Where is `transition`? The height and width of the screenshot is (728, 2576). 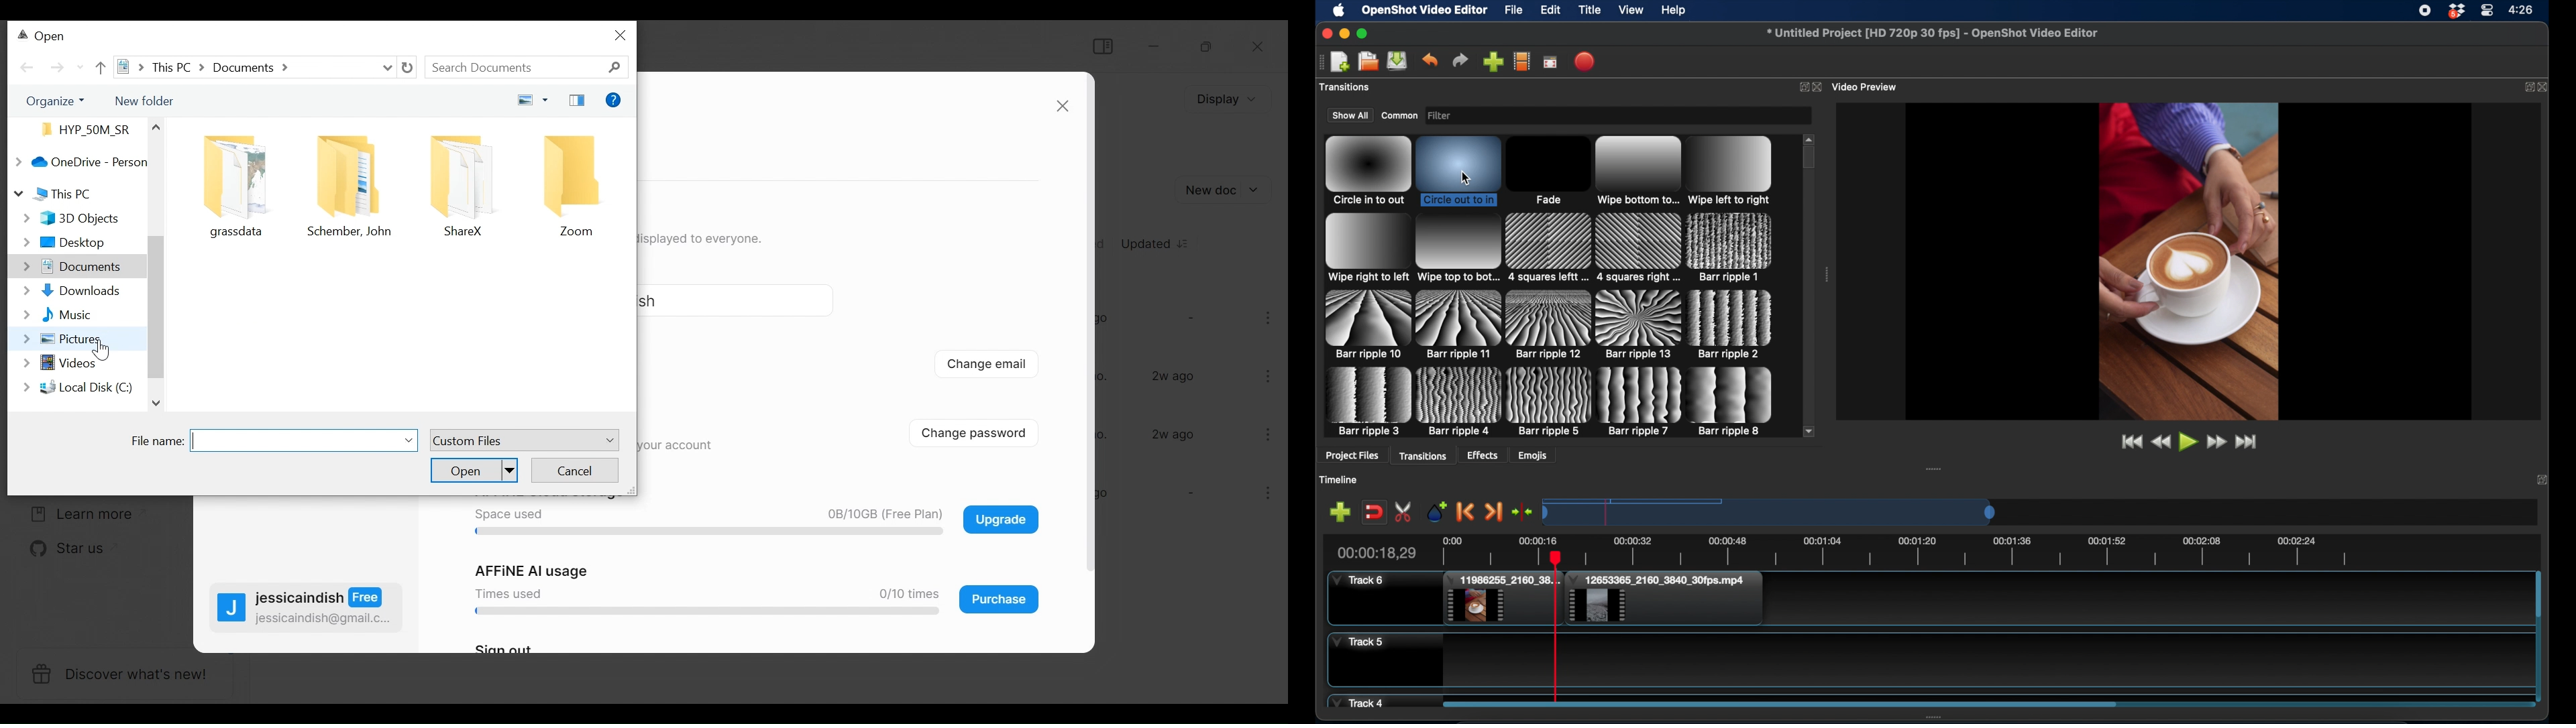 transition is located at coordinates (1548, 325).